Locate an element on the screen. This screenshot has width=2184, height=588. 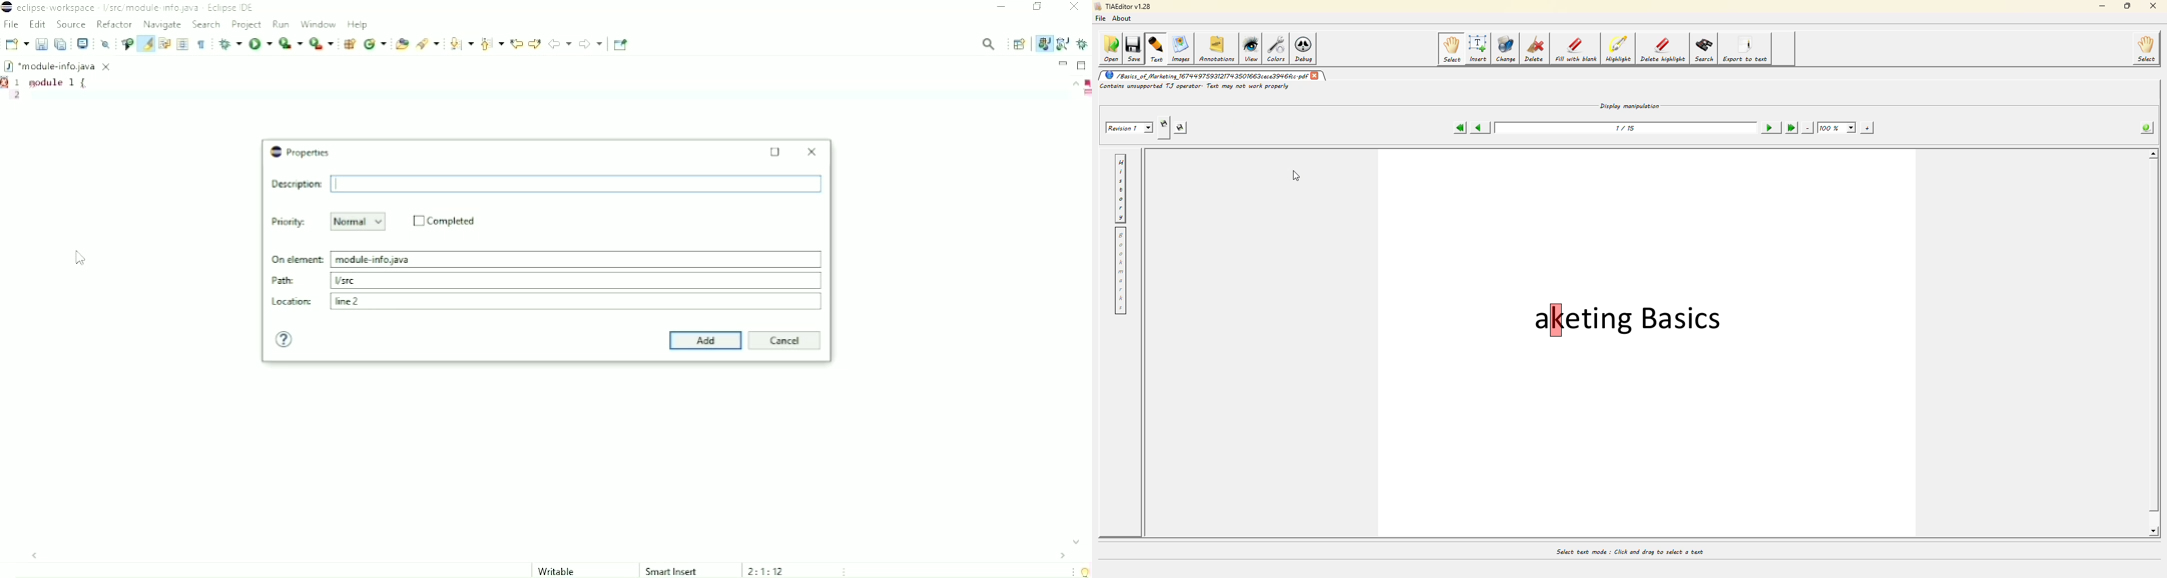
Source is located at coordinates (71, 24).